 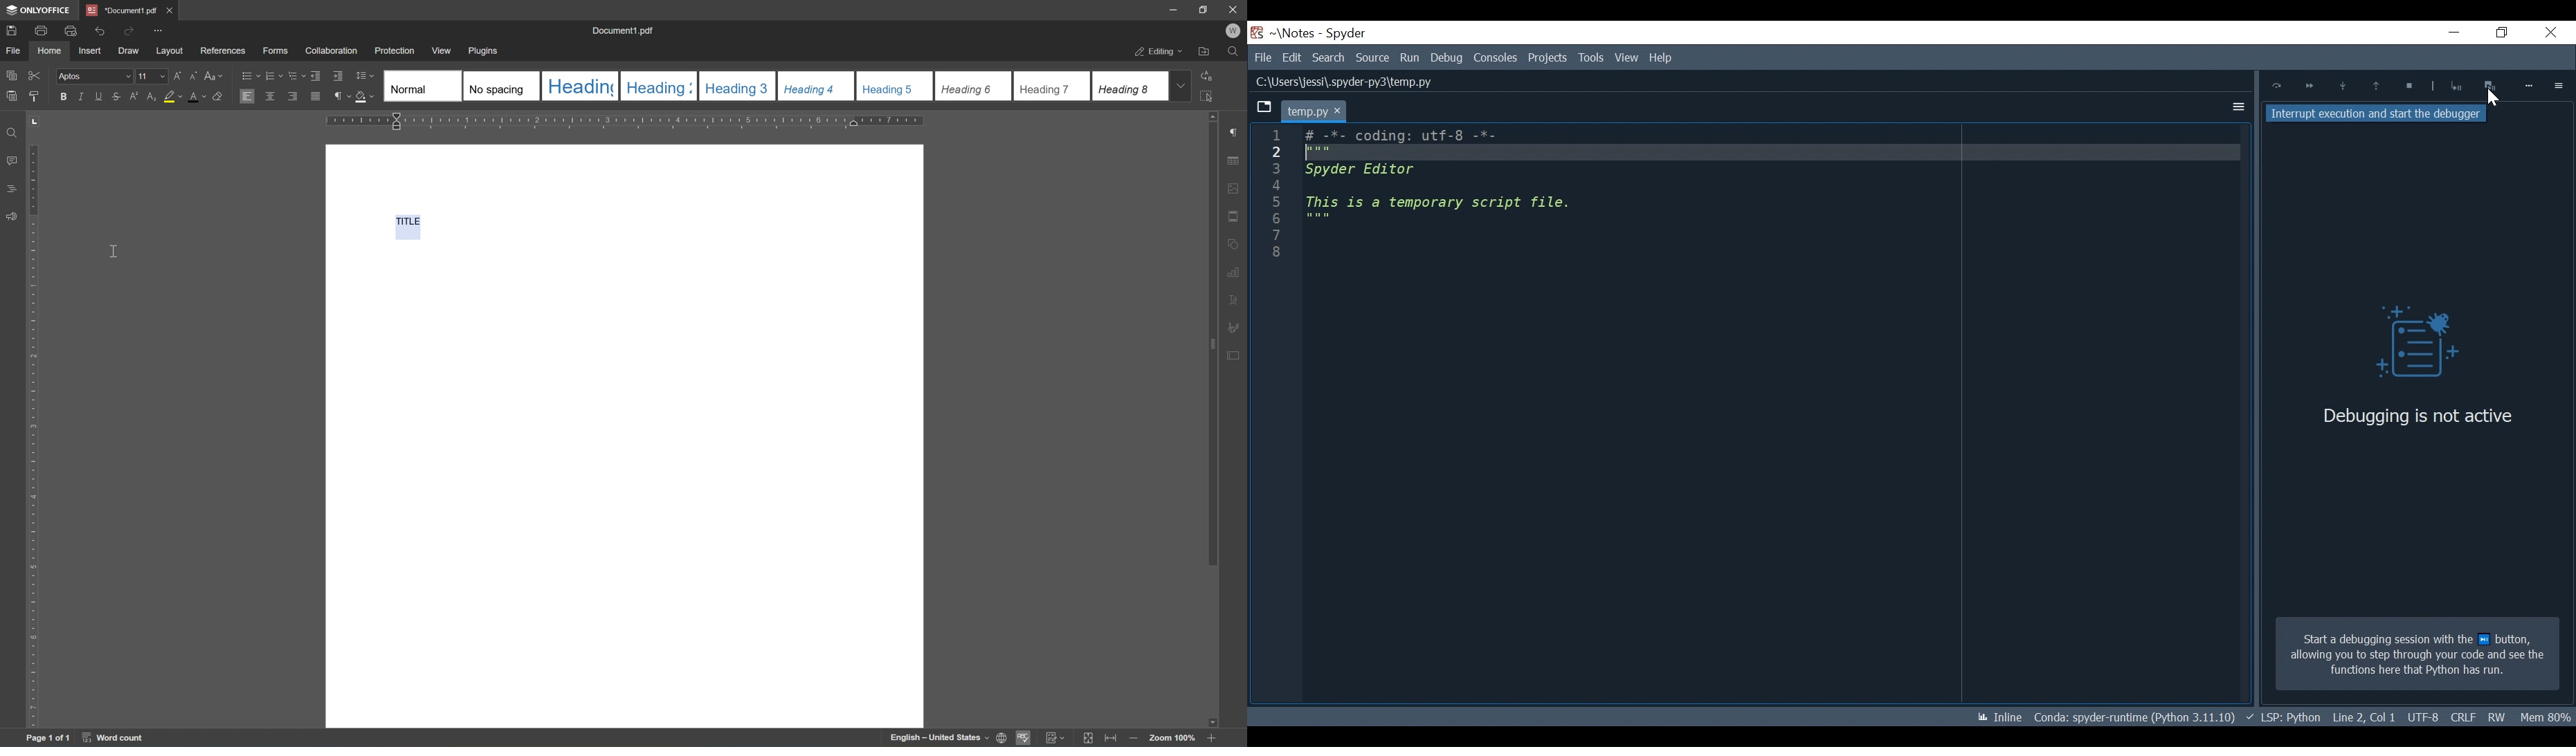 What do you see at coordinates (32, 435) in the screenshot?
I see `ruler` at bounding box center [32, 435].